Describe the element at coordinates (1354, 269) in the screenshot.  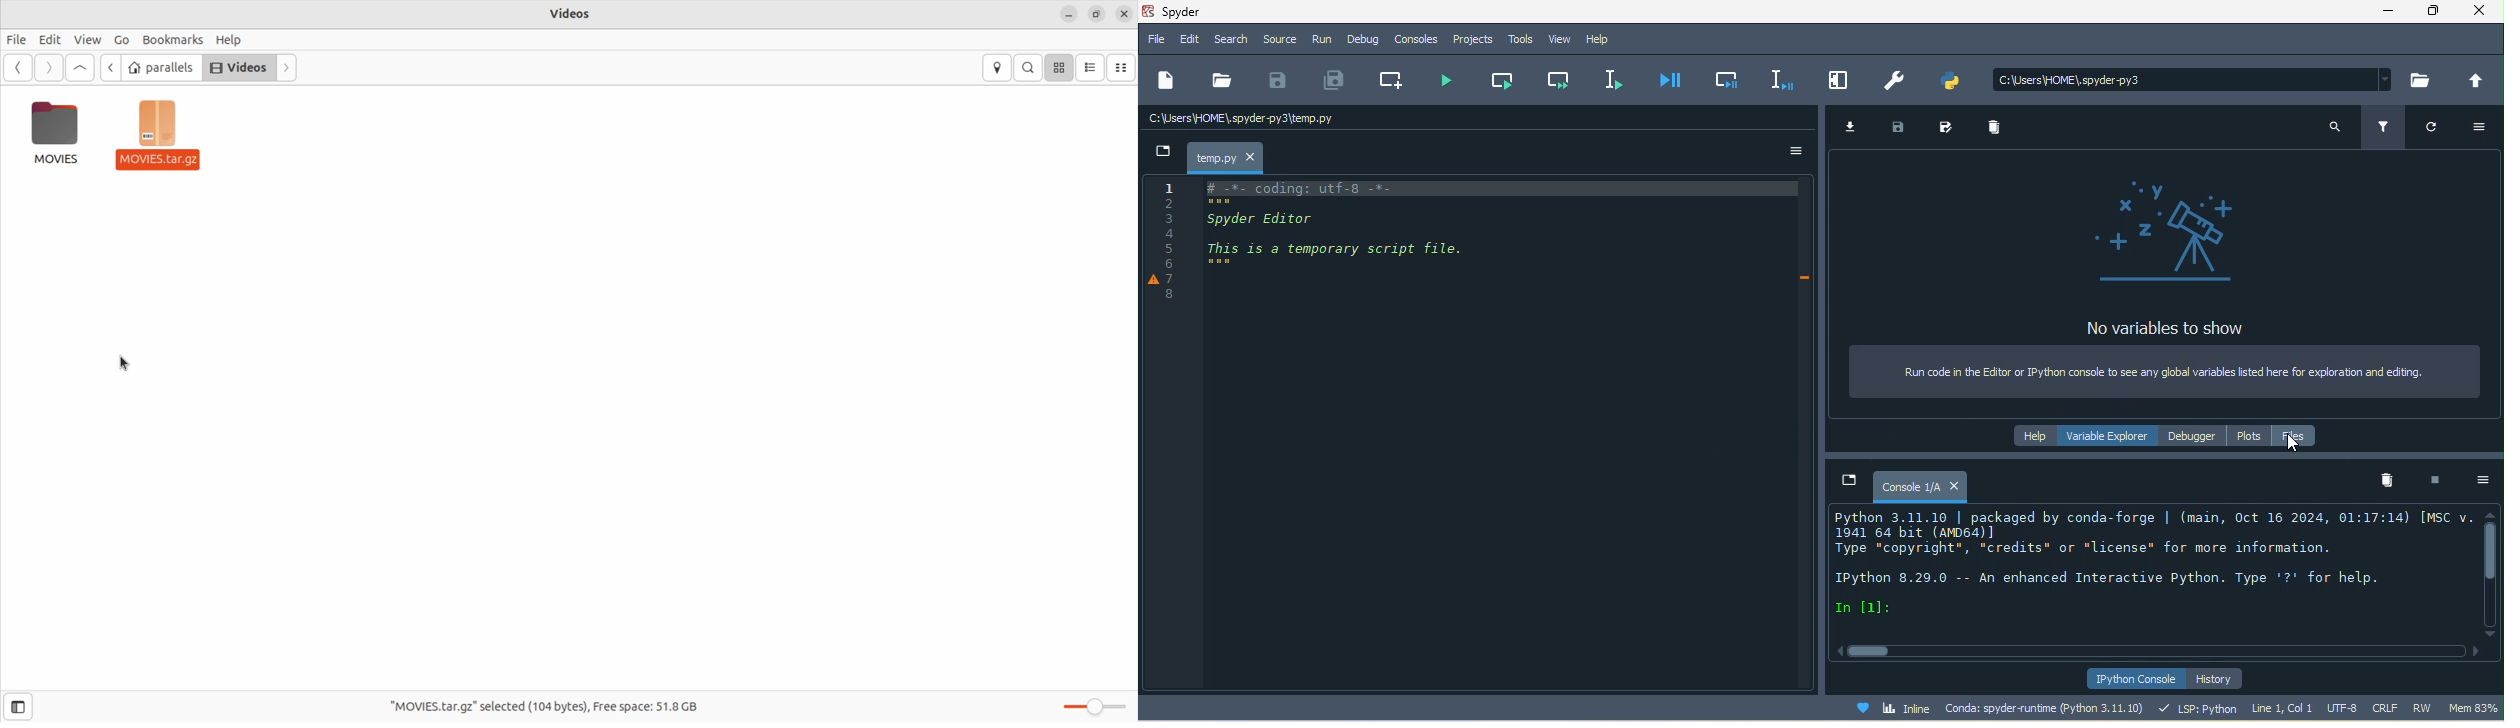
I see `code` at that location.